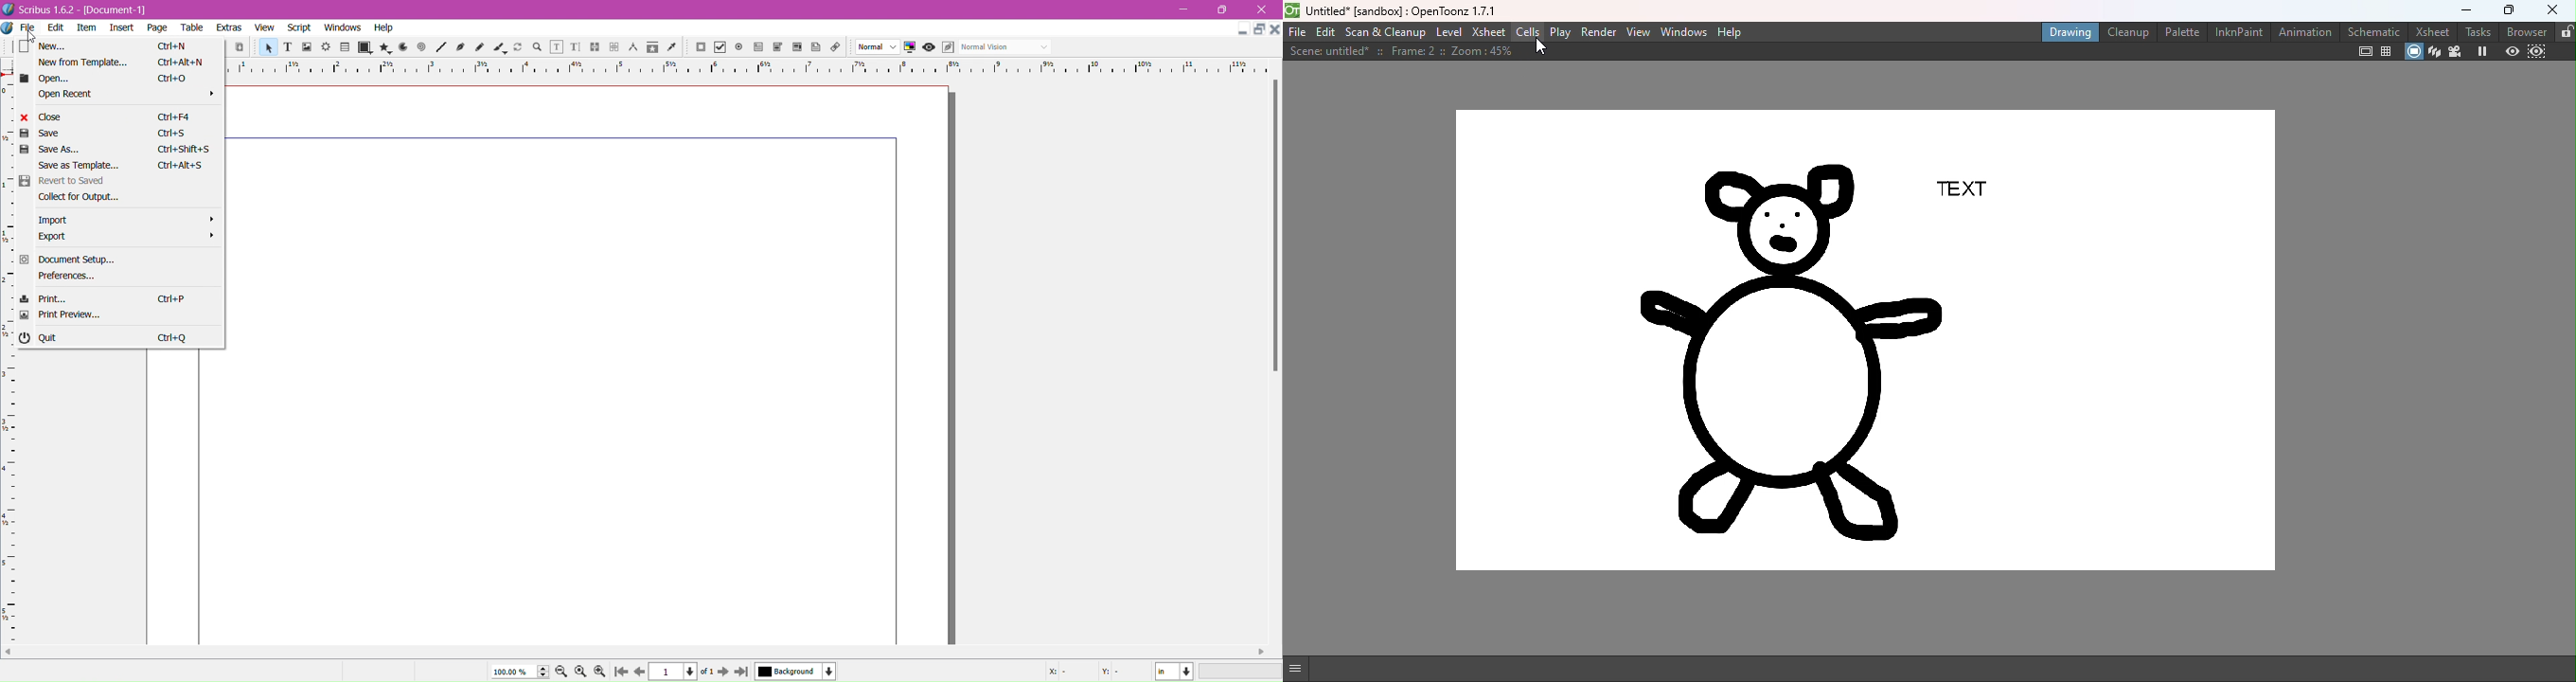 The width and height of the screenshot is (2576, 700). I want to click on Minimize Document, so click(1242, 31).